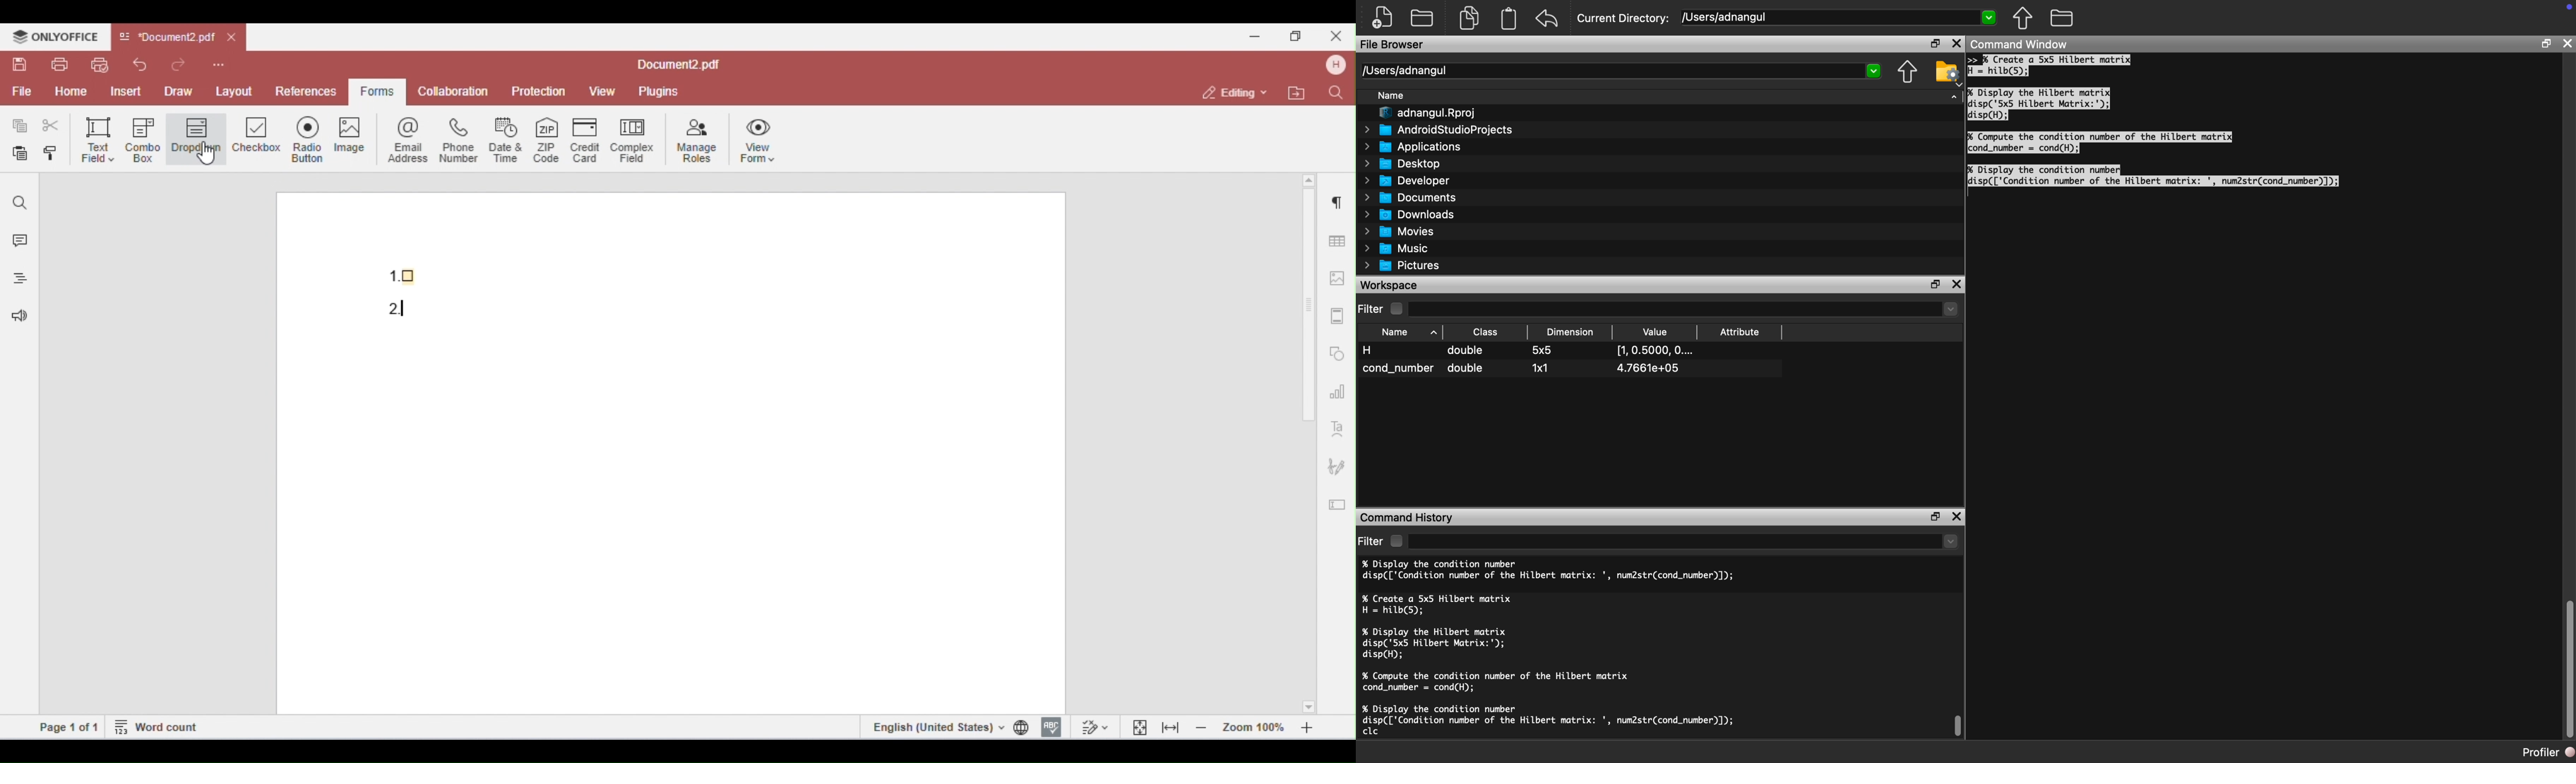 The image size is (2576, 784). What do you see at coordinates (1392, 284) in the screenshot?
I see `Workspace` at bounding box center [1392, 284].